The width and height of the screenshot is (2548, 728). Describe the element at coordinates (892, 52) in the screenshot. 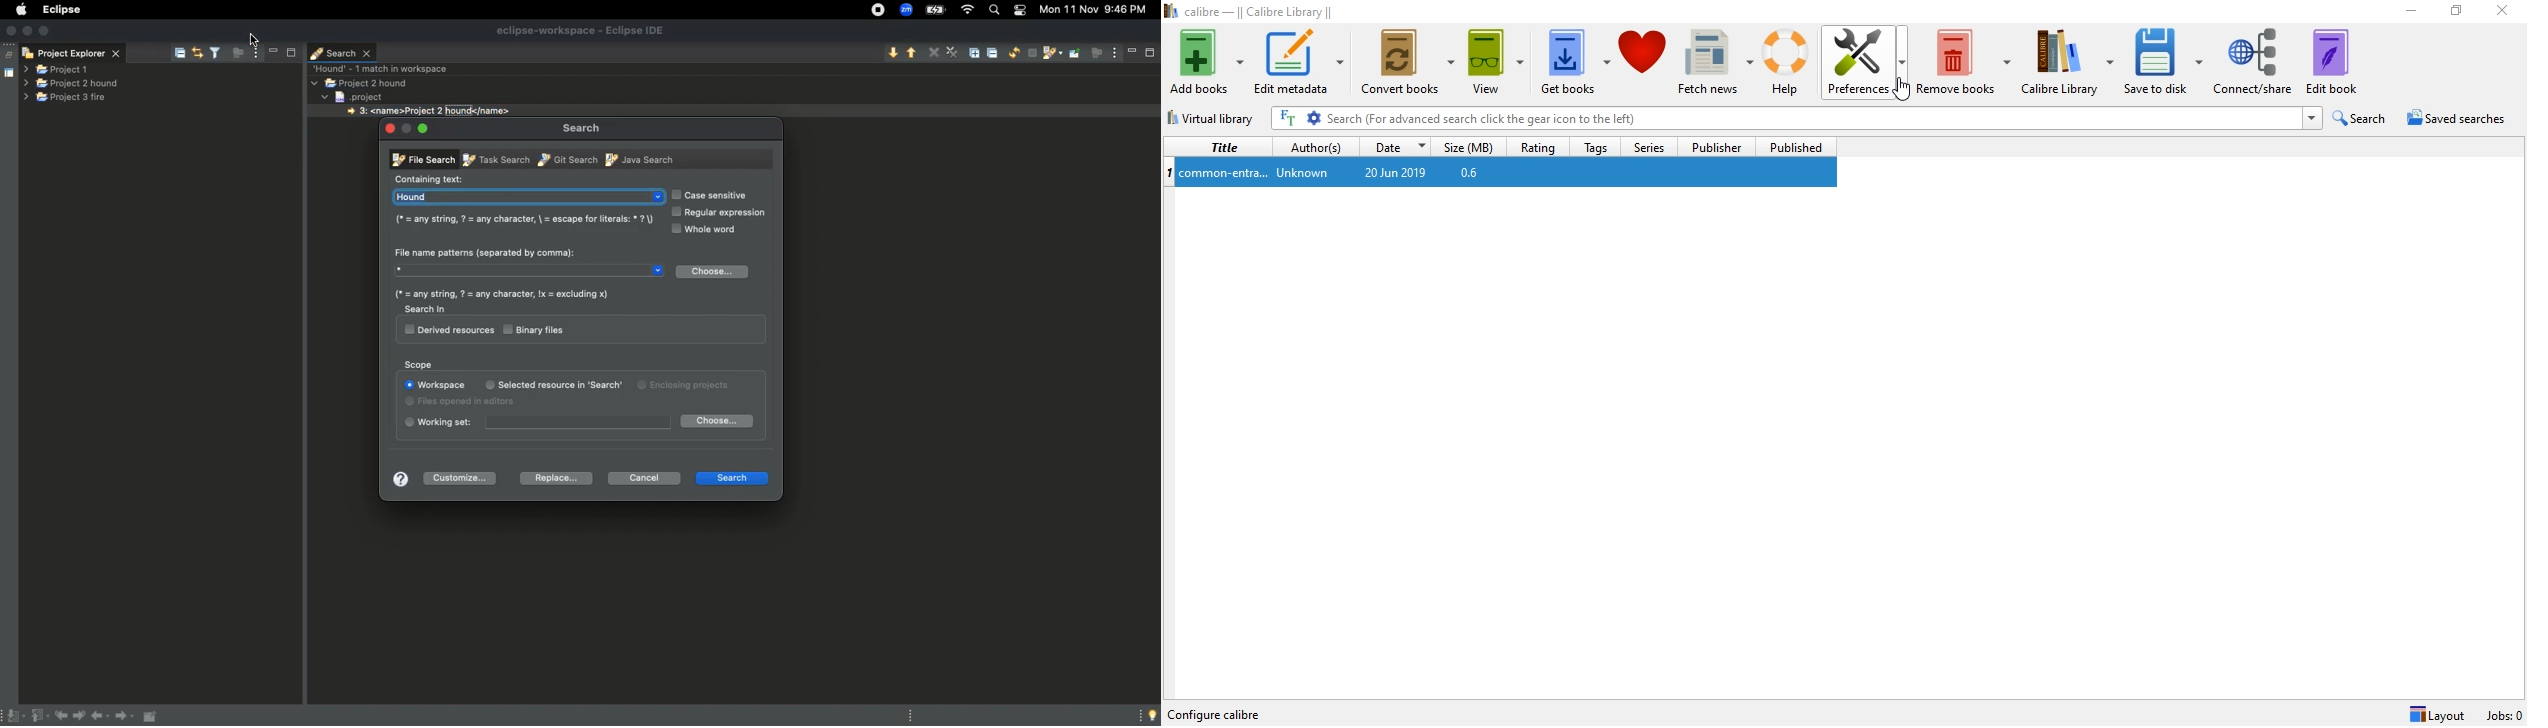

I see `Show next match` at that location.